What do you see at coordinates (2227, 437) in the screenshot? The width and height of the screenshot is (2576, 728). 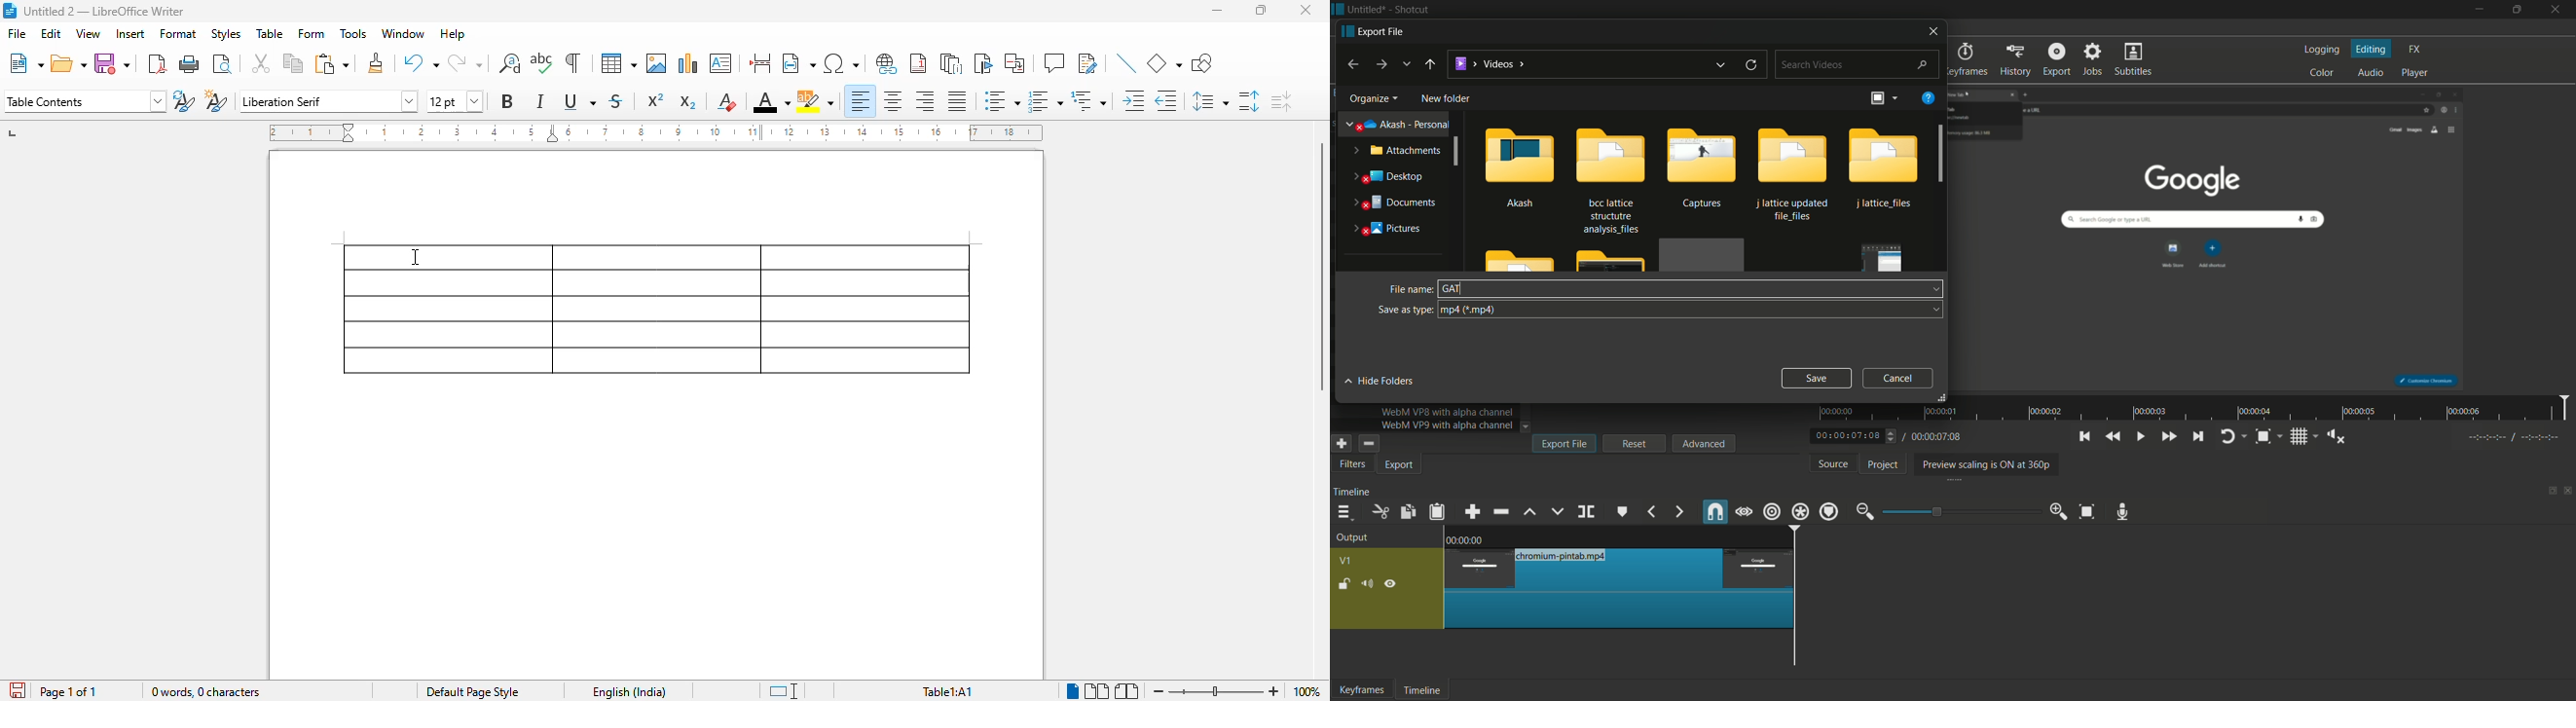 I see `toggle player looping` at bounding box center [2227, 437].